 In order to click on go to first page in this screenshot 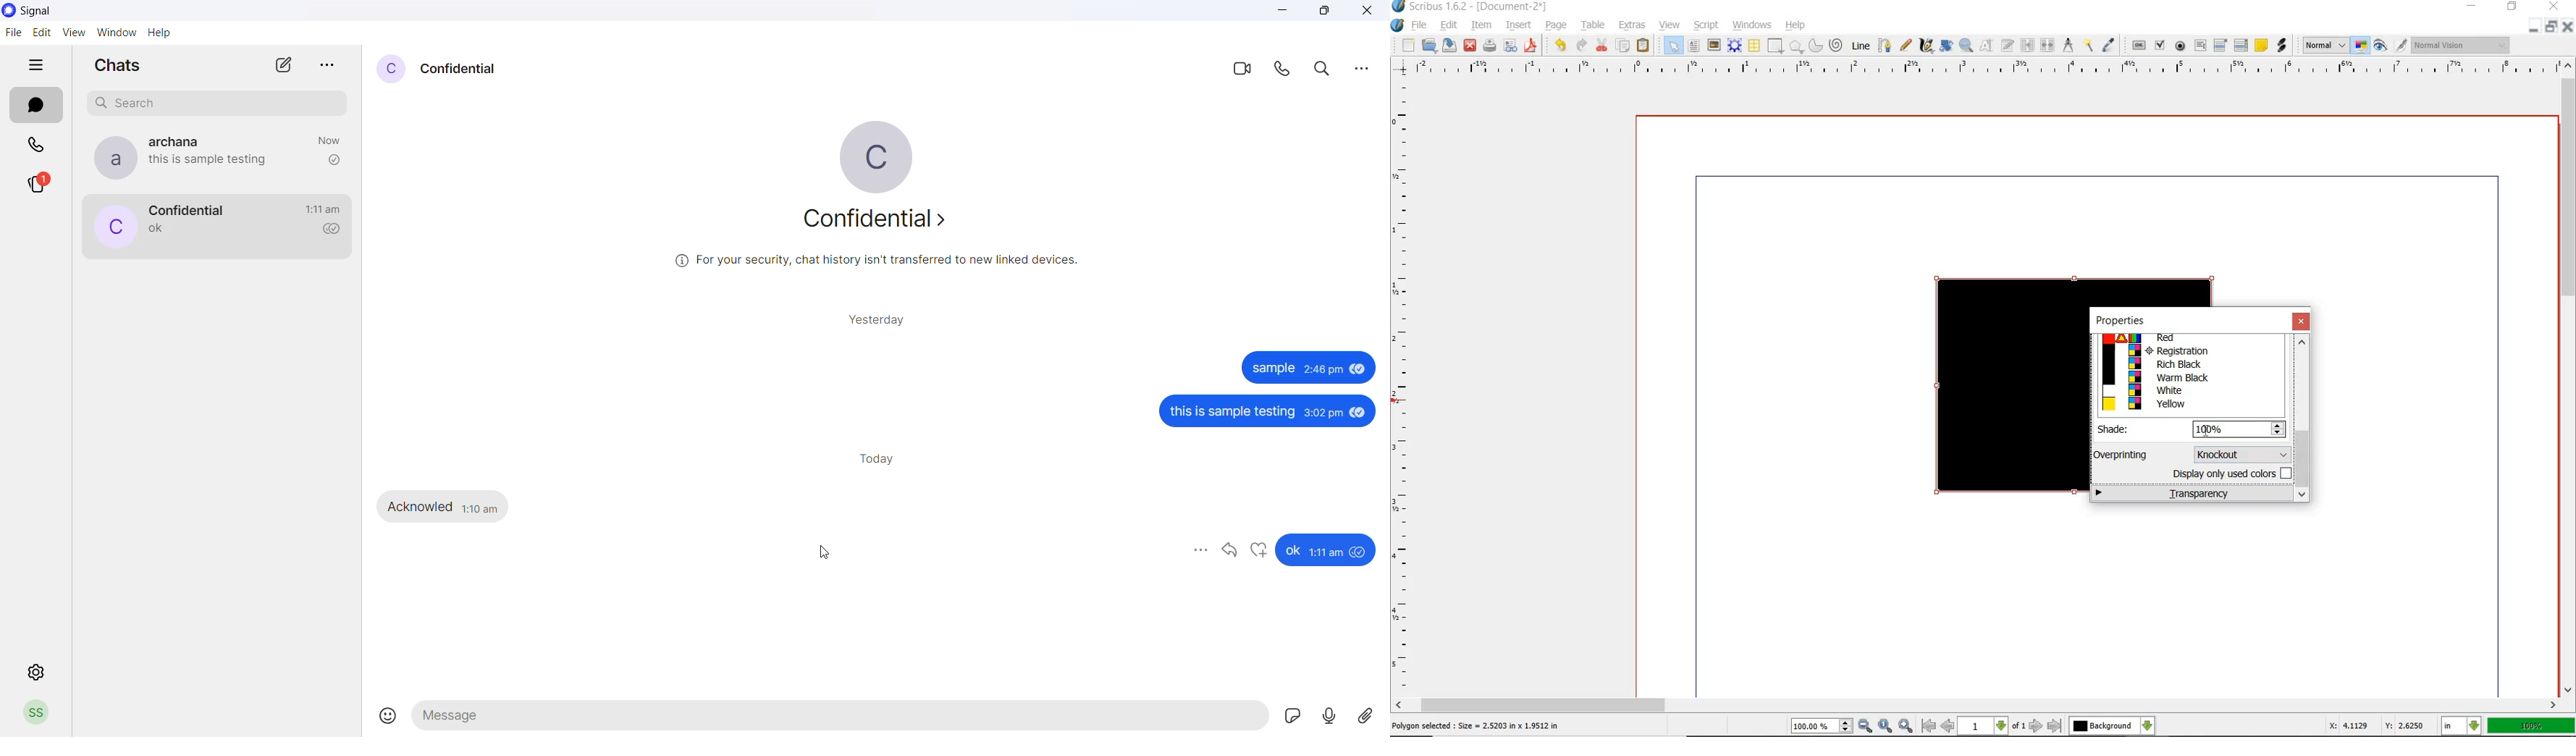, I will do `click(1928, 727)`.